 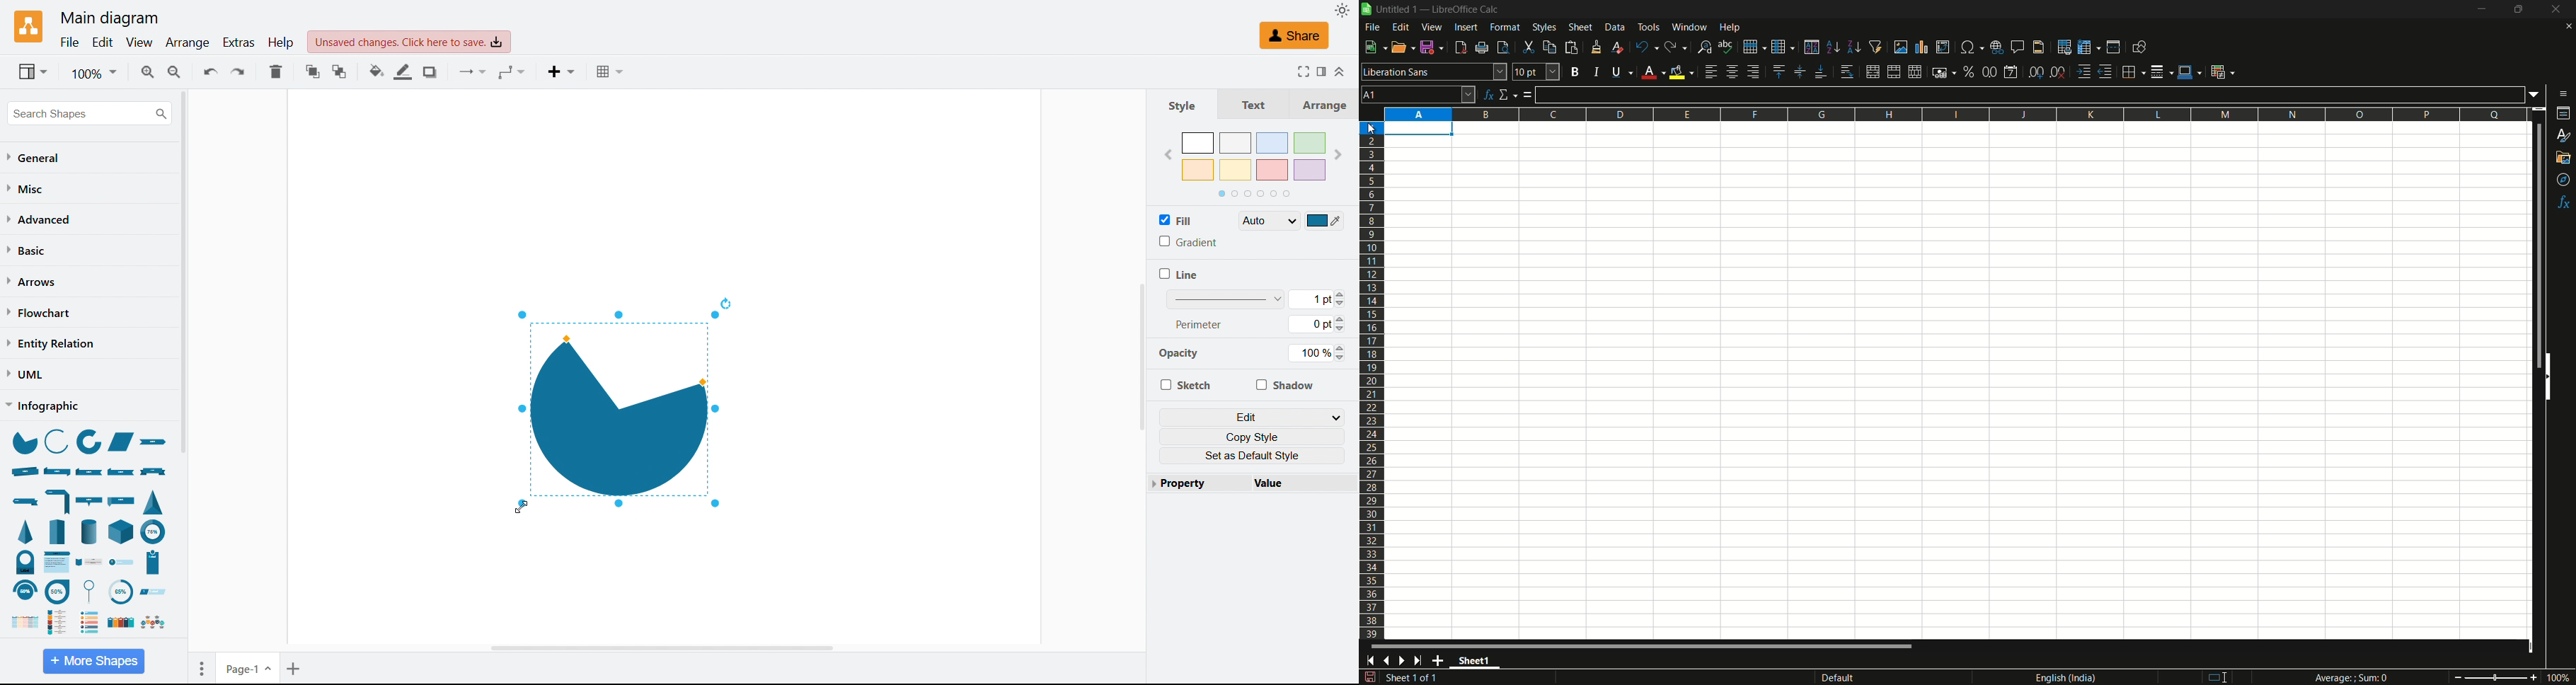 What do you see at coordinates (176, 71) in the screenshot?
I see `Zoom out ` at bounding box center [176, 71].